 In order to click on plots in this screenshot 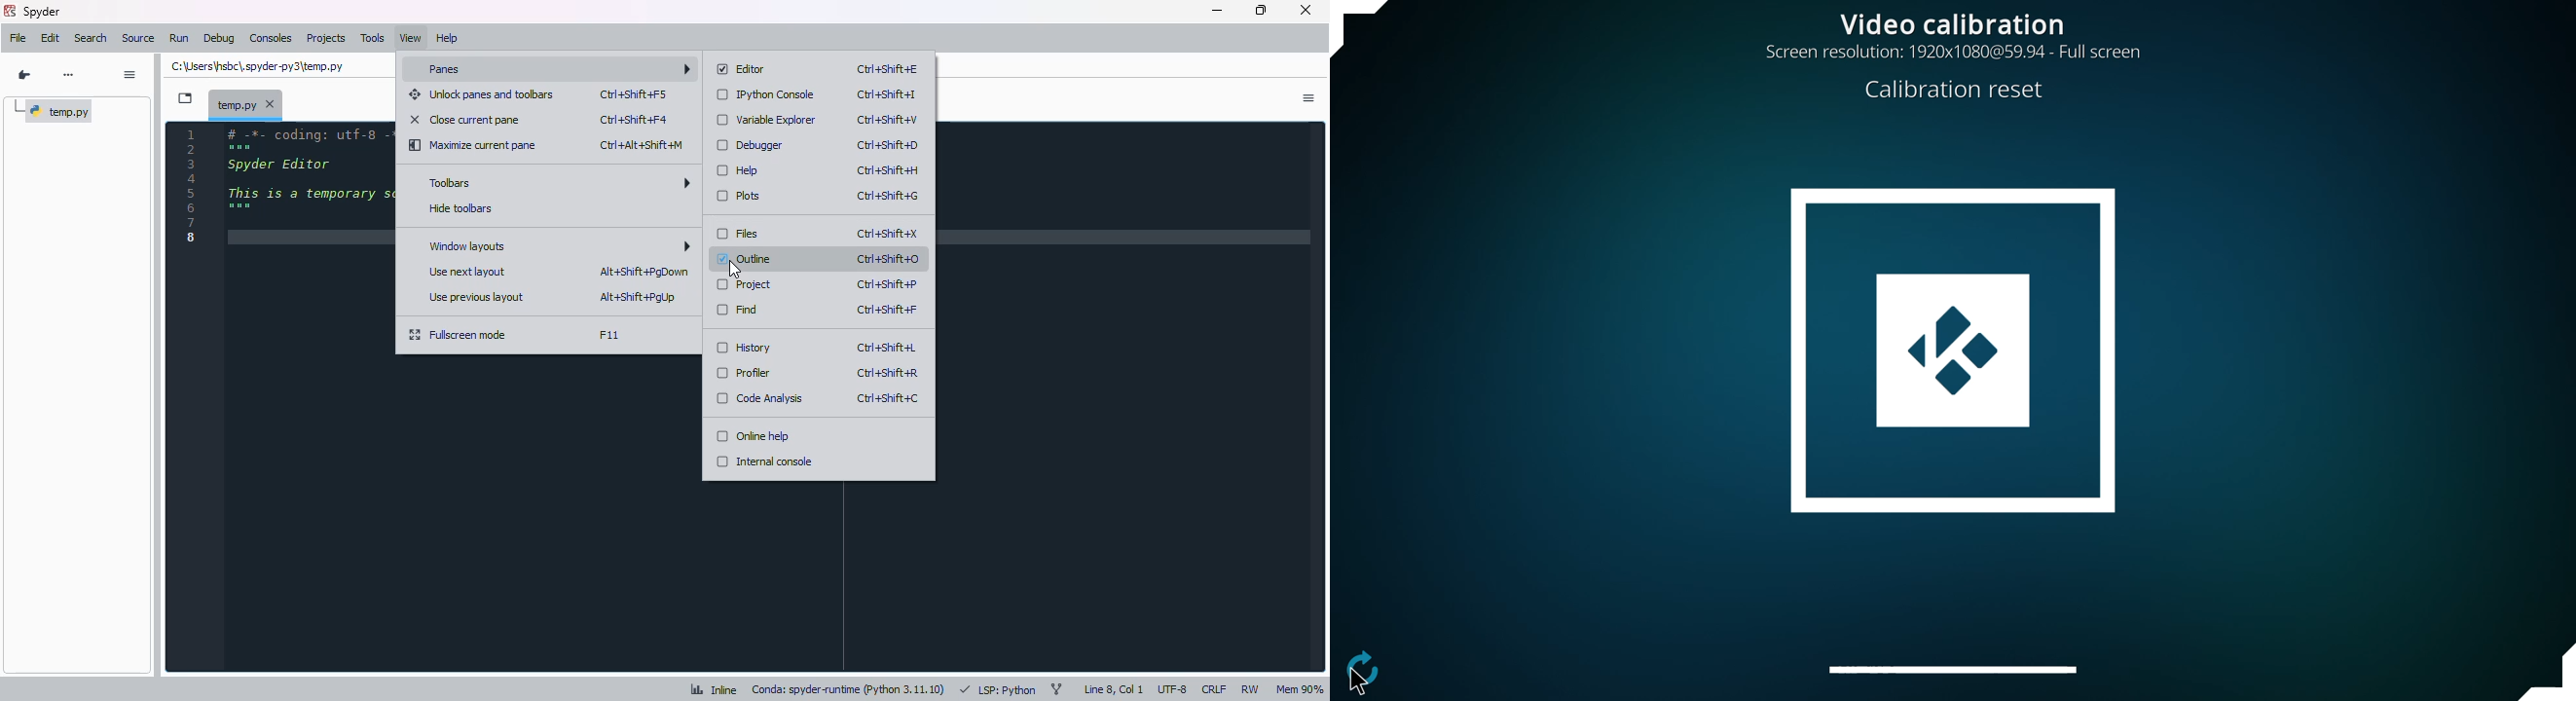, I will do `click(740, 196)`.